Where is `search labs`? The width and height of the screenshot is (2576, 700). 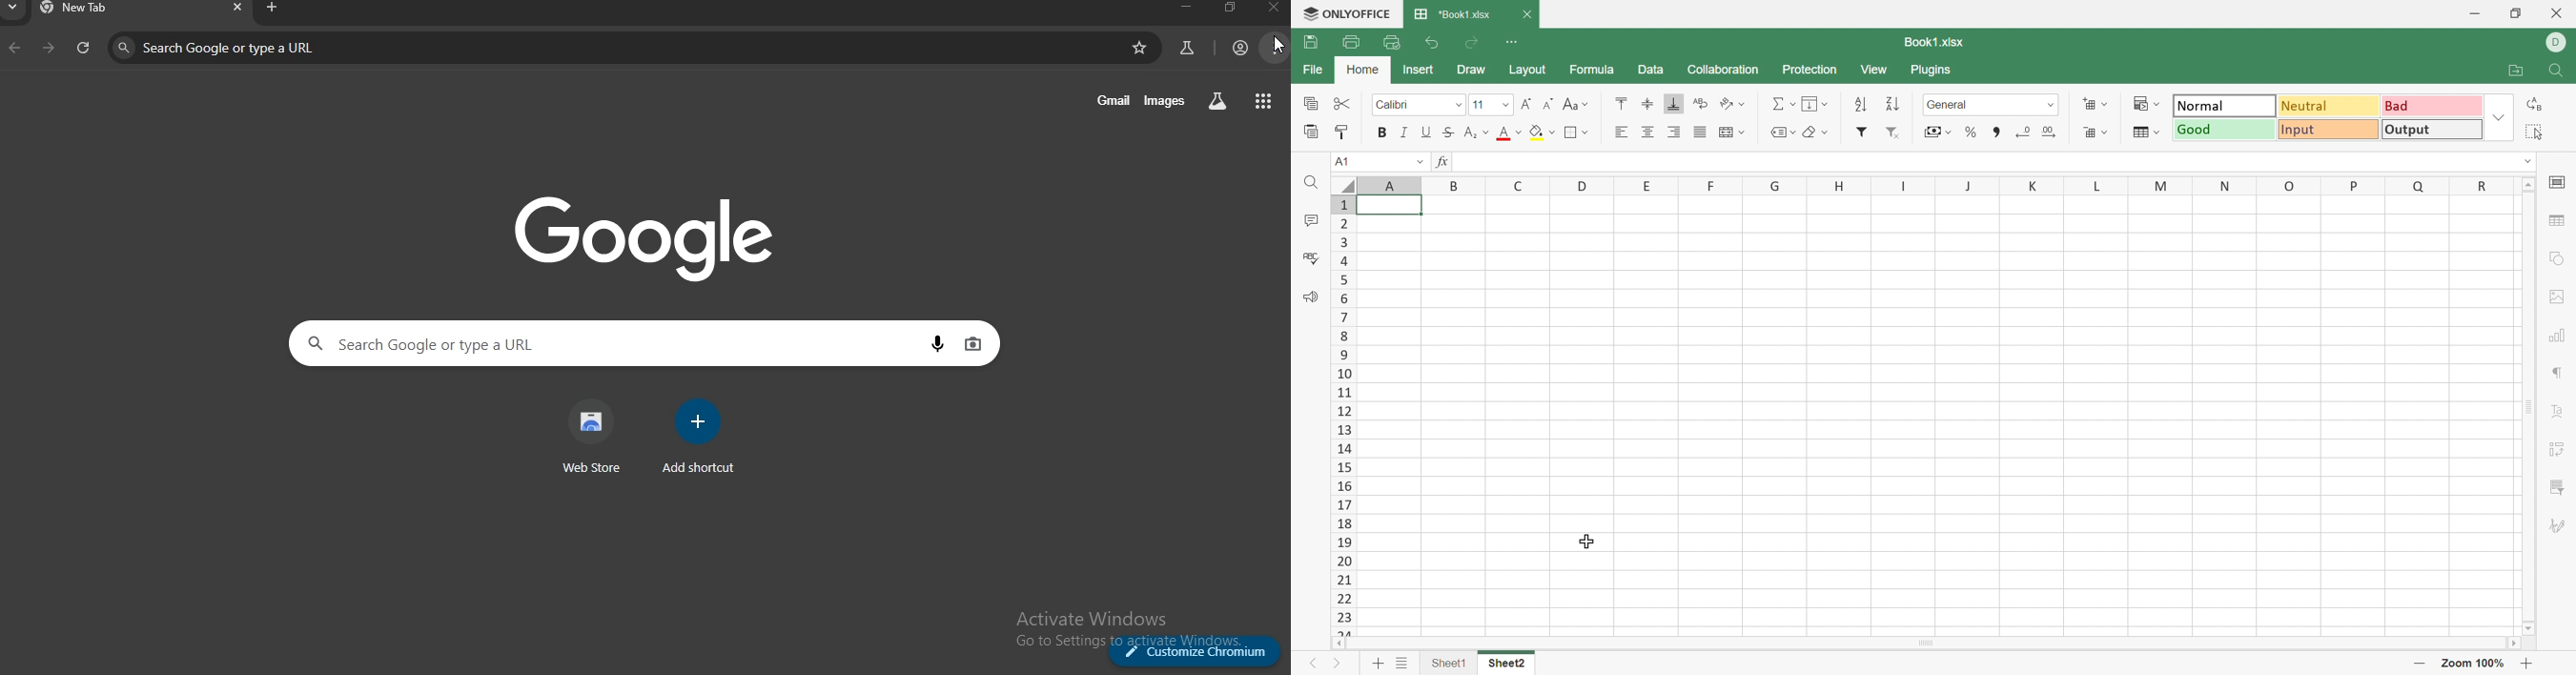 search labs is located at coordinates (1217, 102).